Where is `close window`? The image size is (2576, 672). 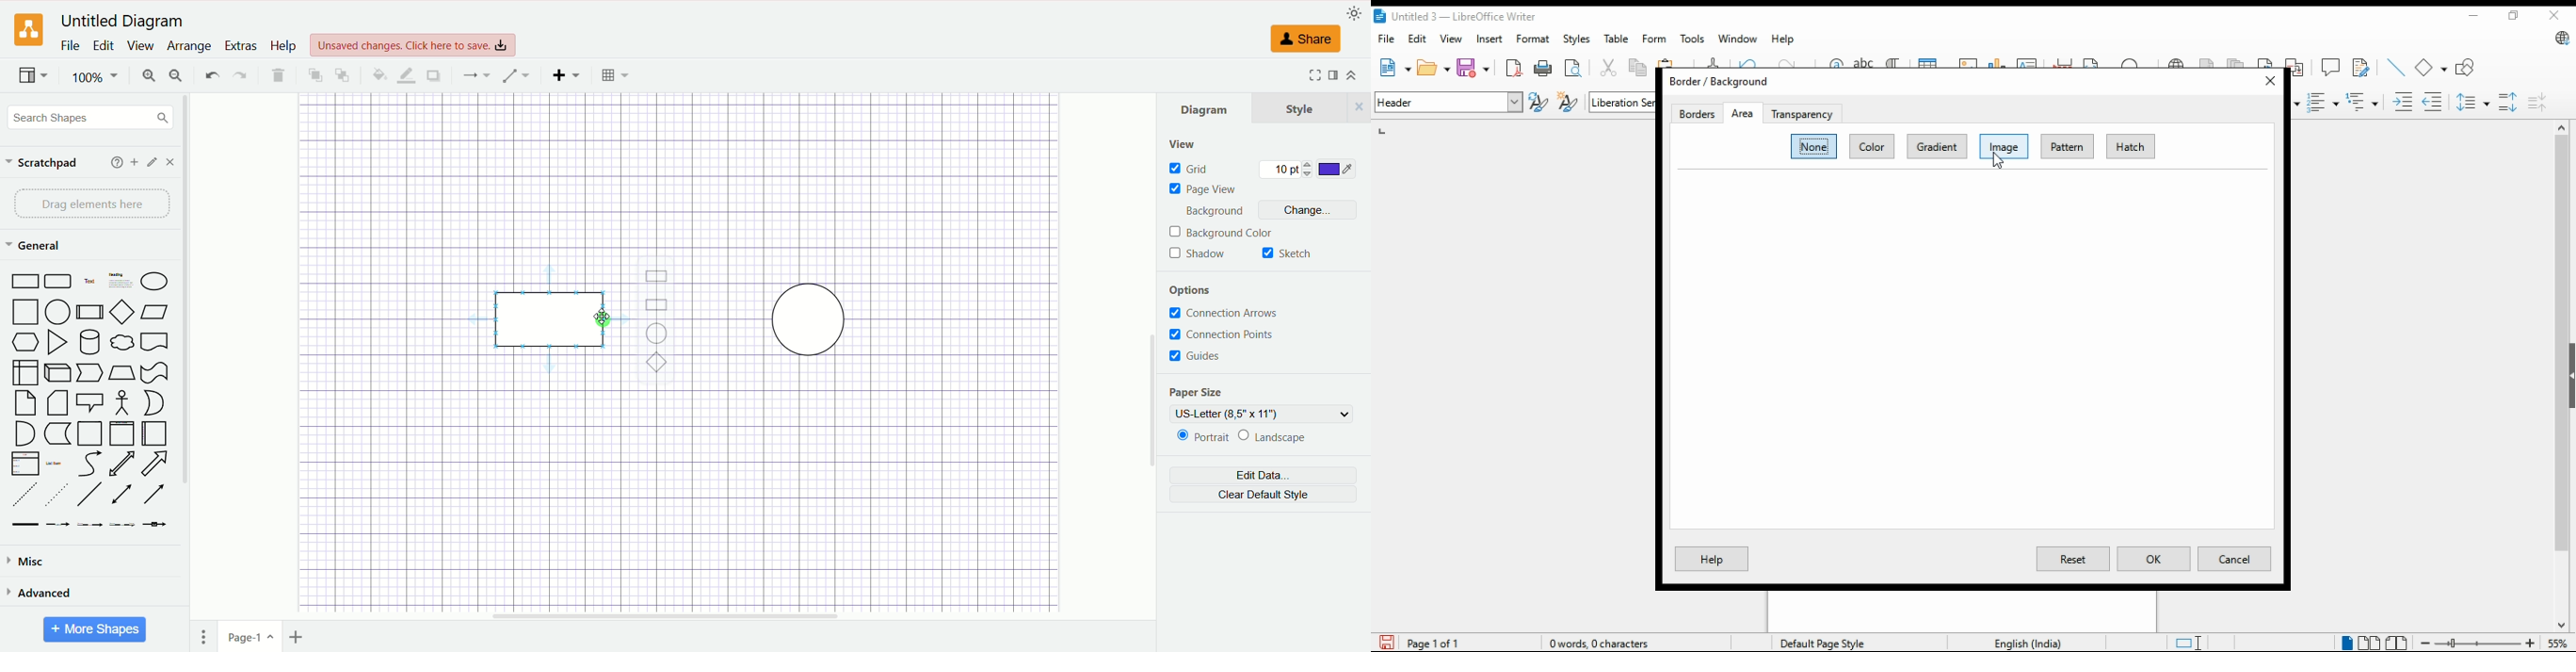 close window is located at coordinates (2553, 16).